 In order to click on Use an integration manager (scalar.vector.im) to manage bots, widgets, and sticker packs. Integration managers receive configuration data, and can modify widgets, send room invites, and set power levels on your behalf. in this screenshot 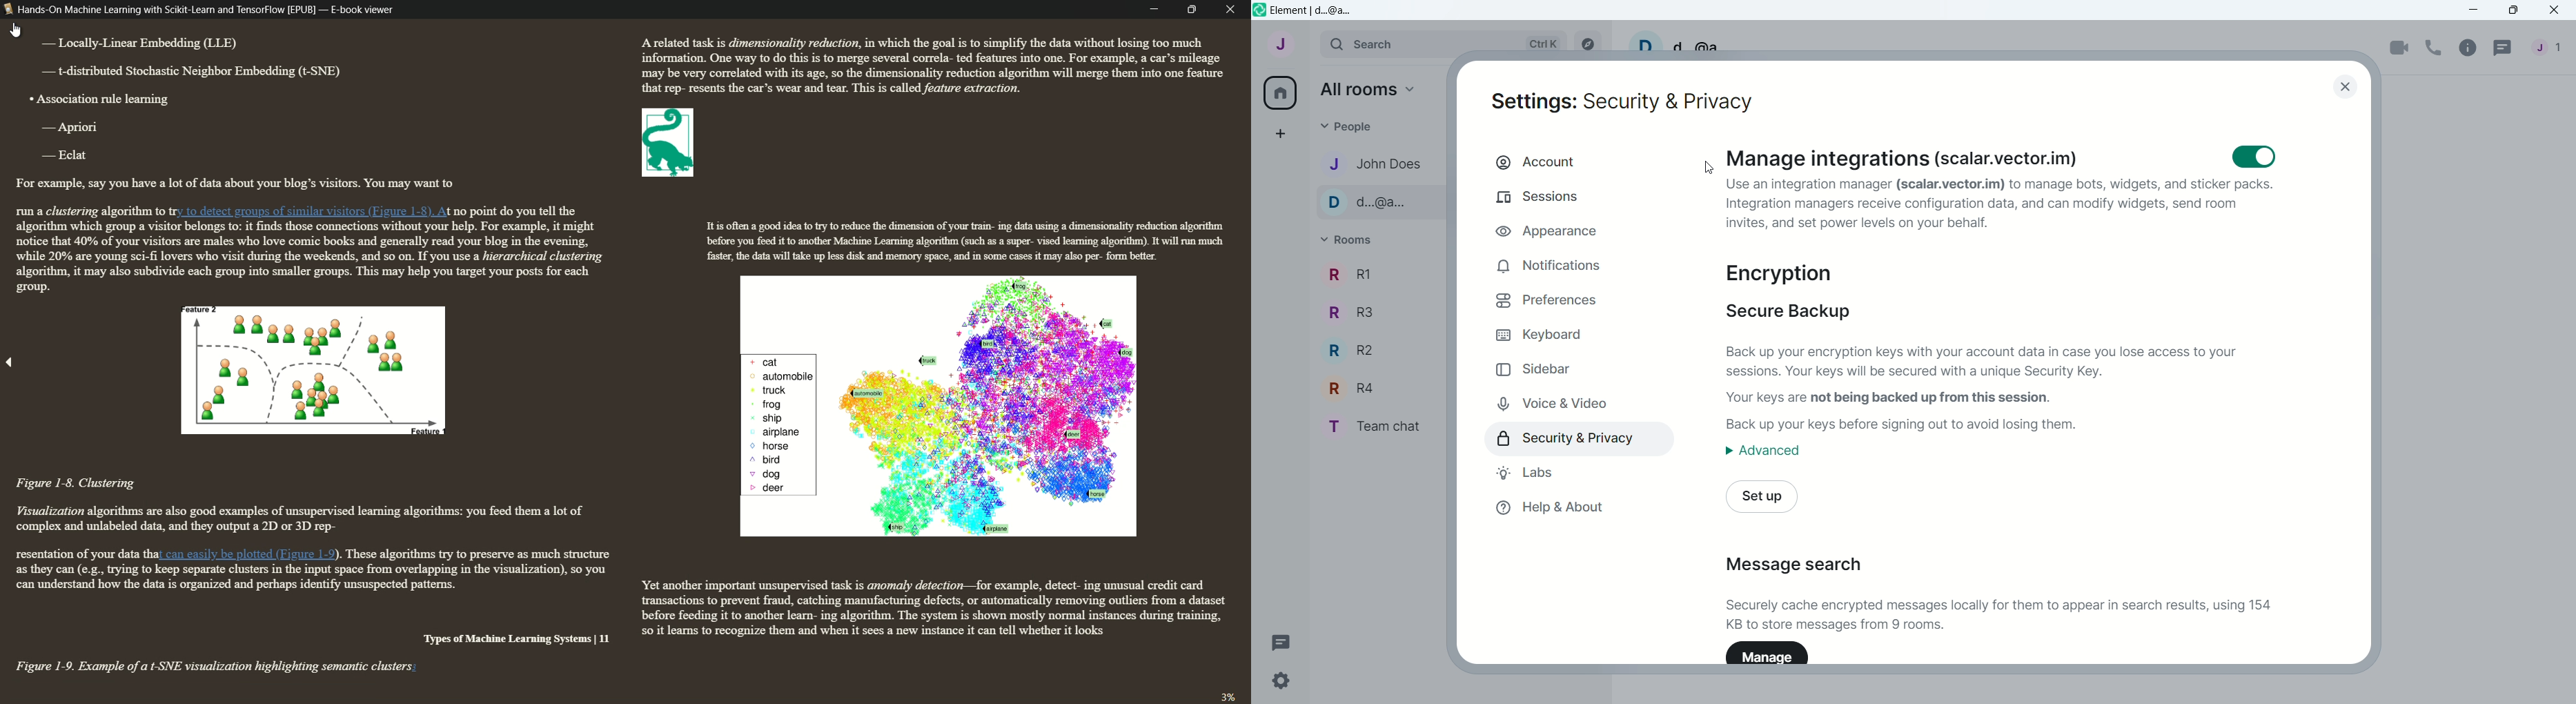, I will do `click(2000, 204)`.